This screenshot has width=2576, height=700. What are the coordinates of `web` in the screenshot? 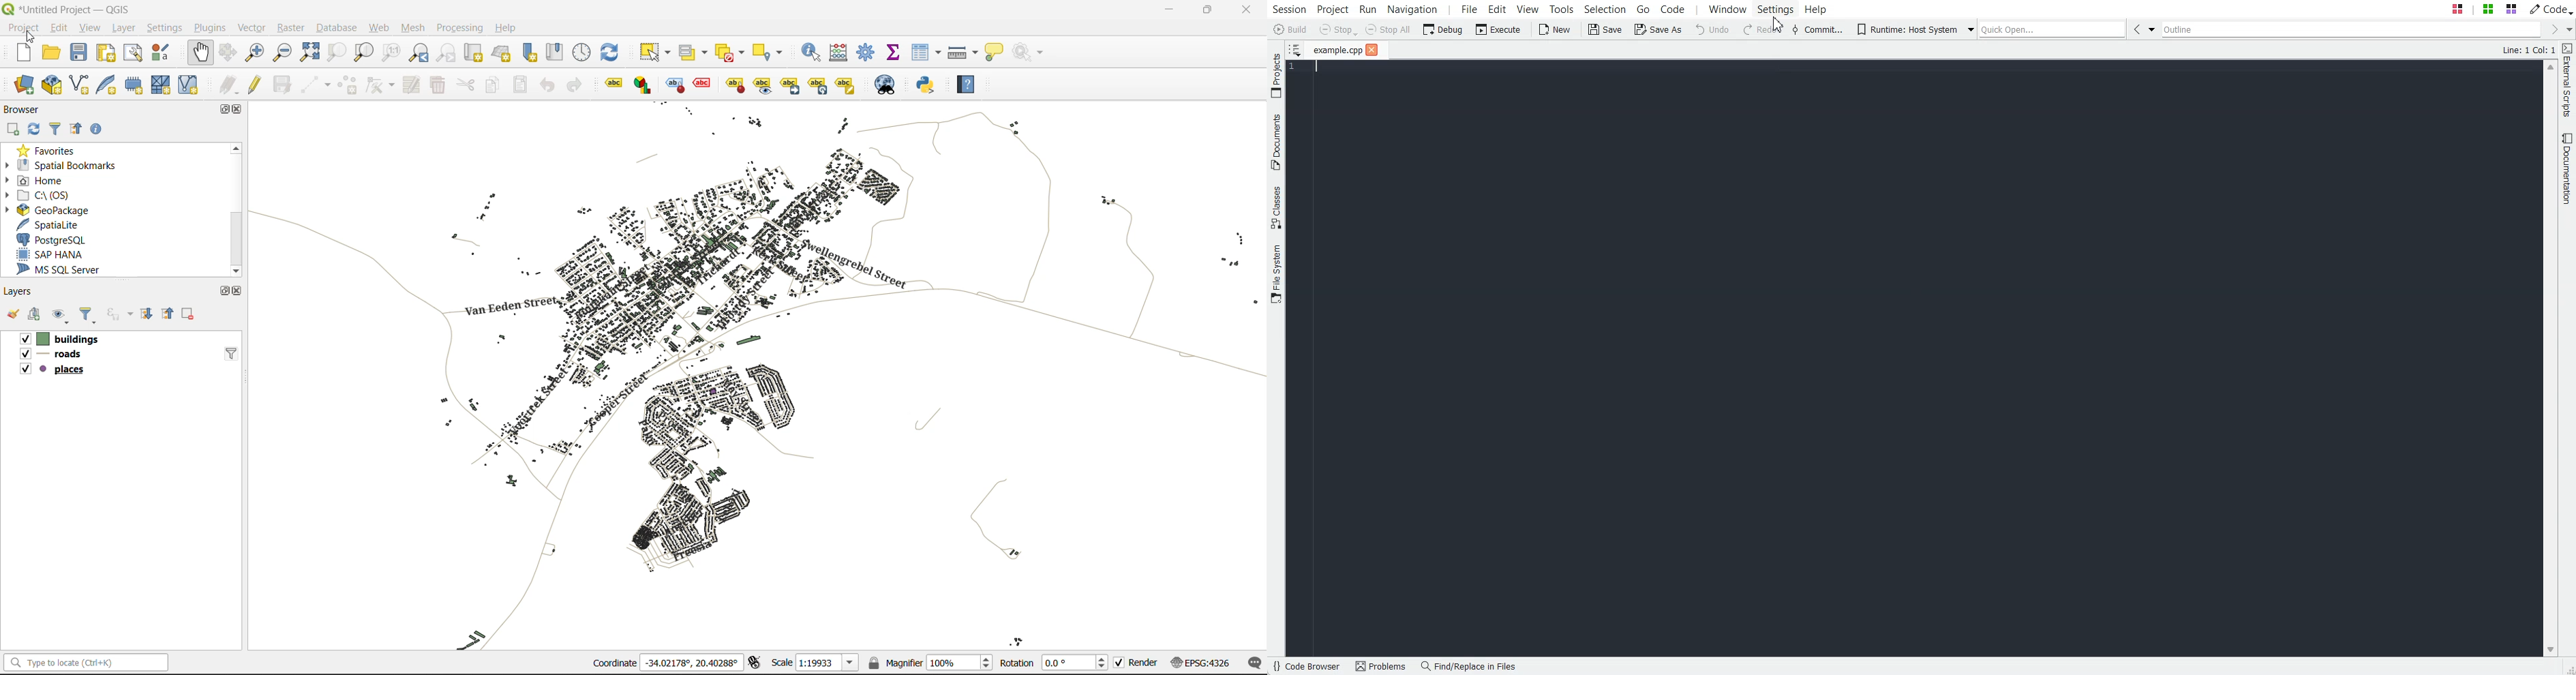 It's located at (379, 30).